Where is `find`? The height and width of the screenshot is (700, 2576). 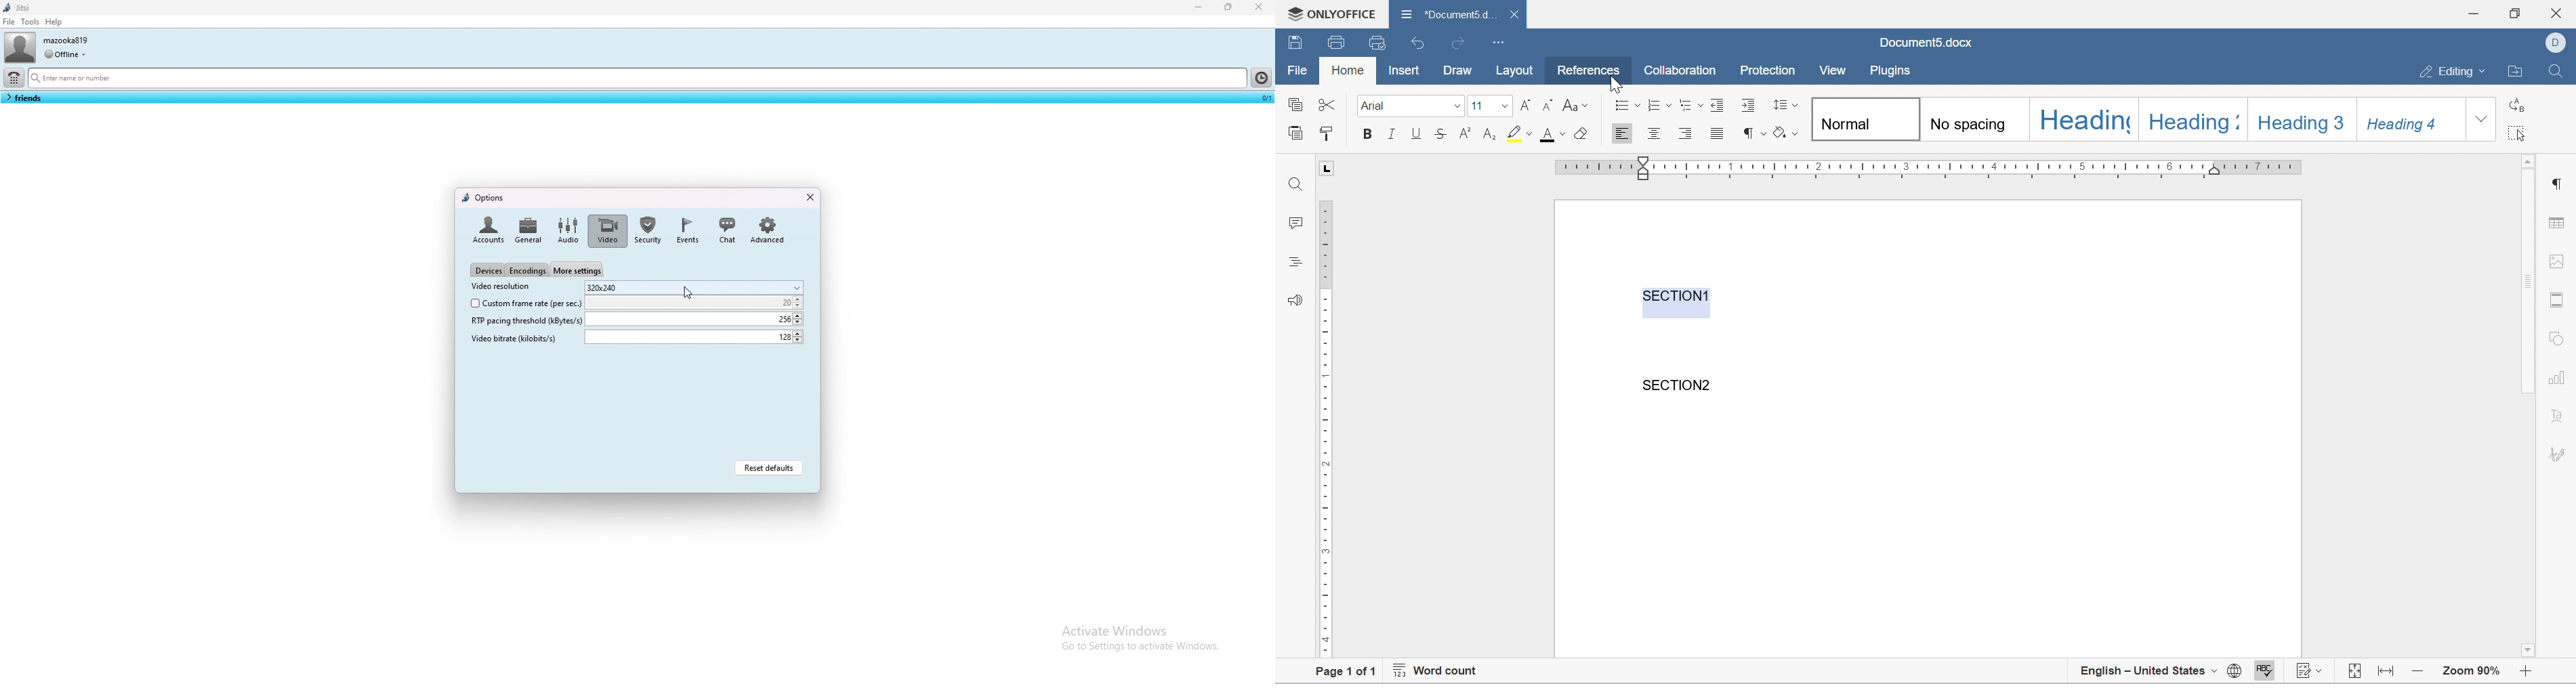 find is located at coordinates (1296, 184).